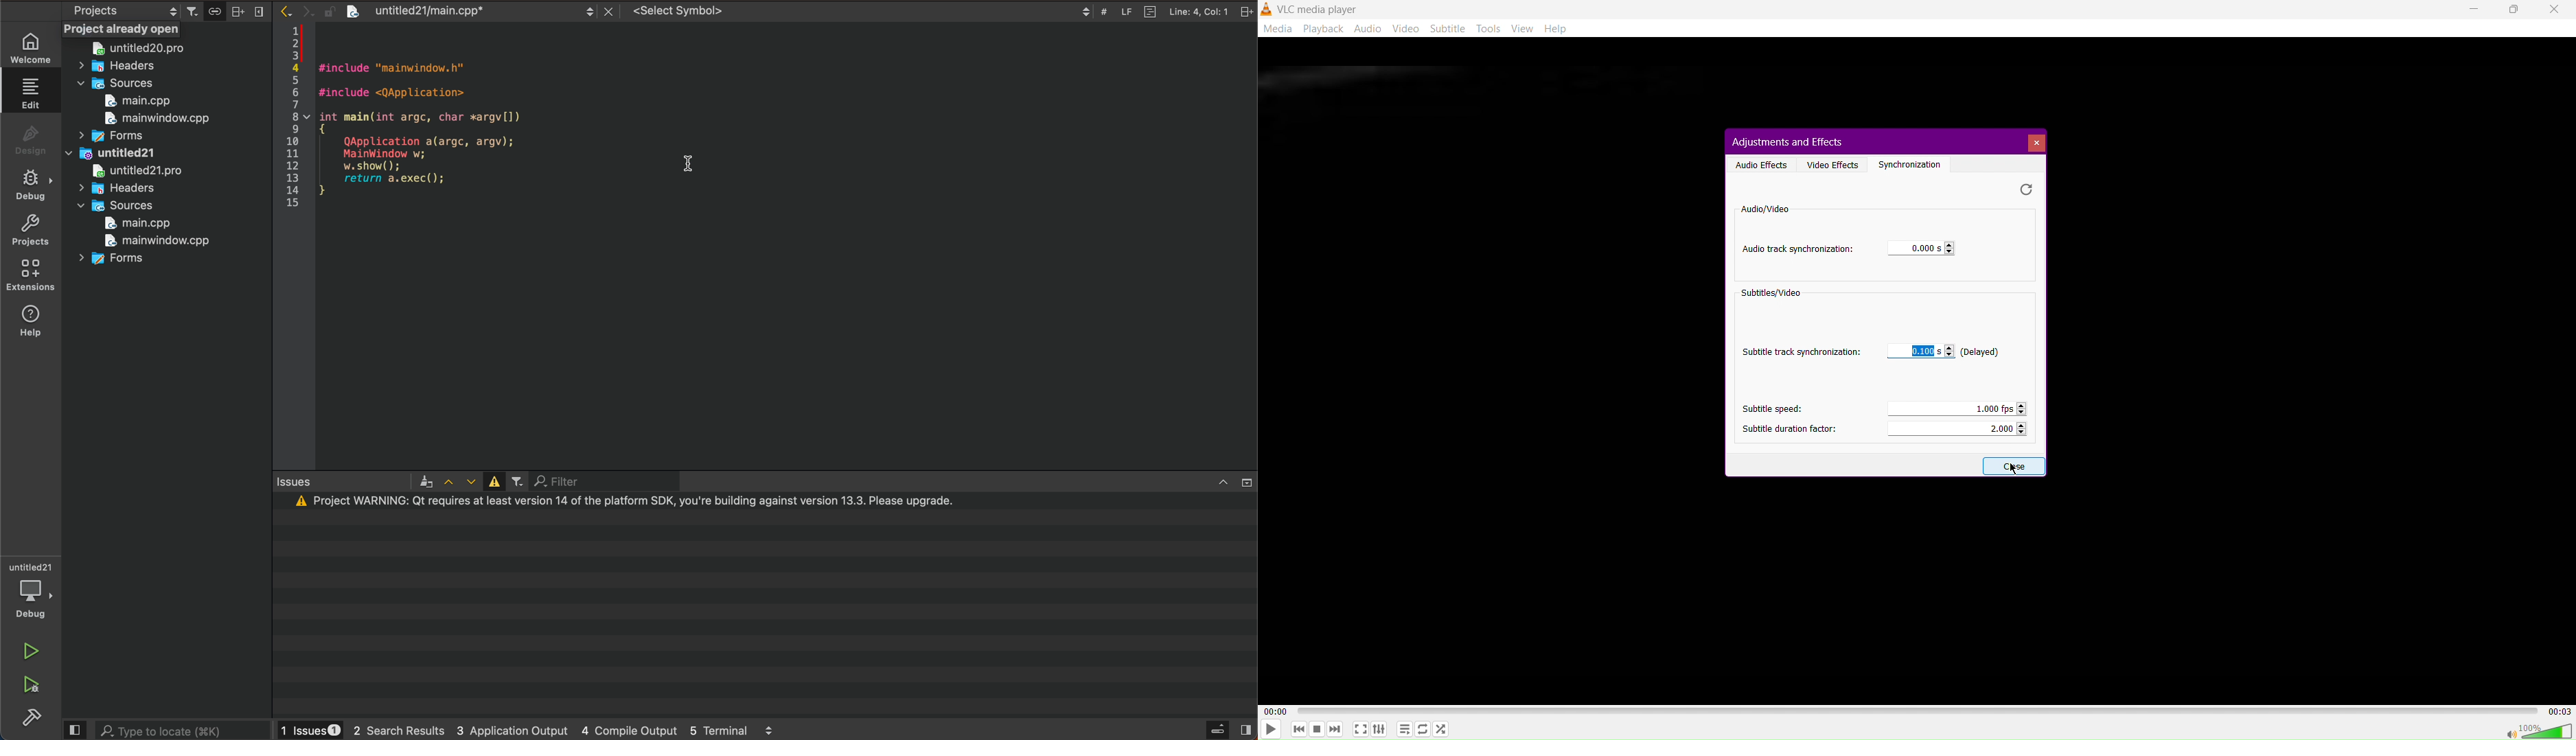 Image resolution: width=2576 pixels, height=756 pixels. I want to click on Loop, so click(1425, 728).